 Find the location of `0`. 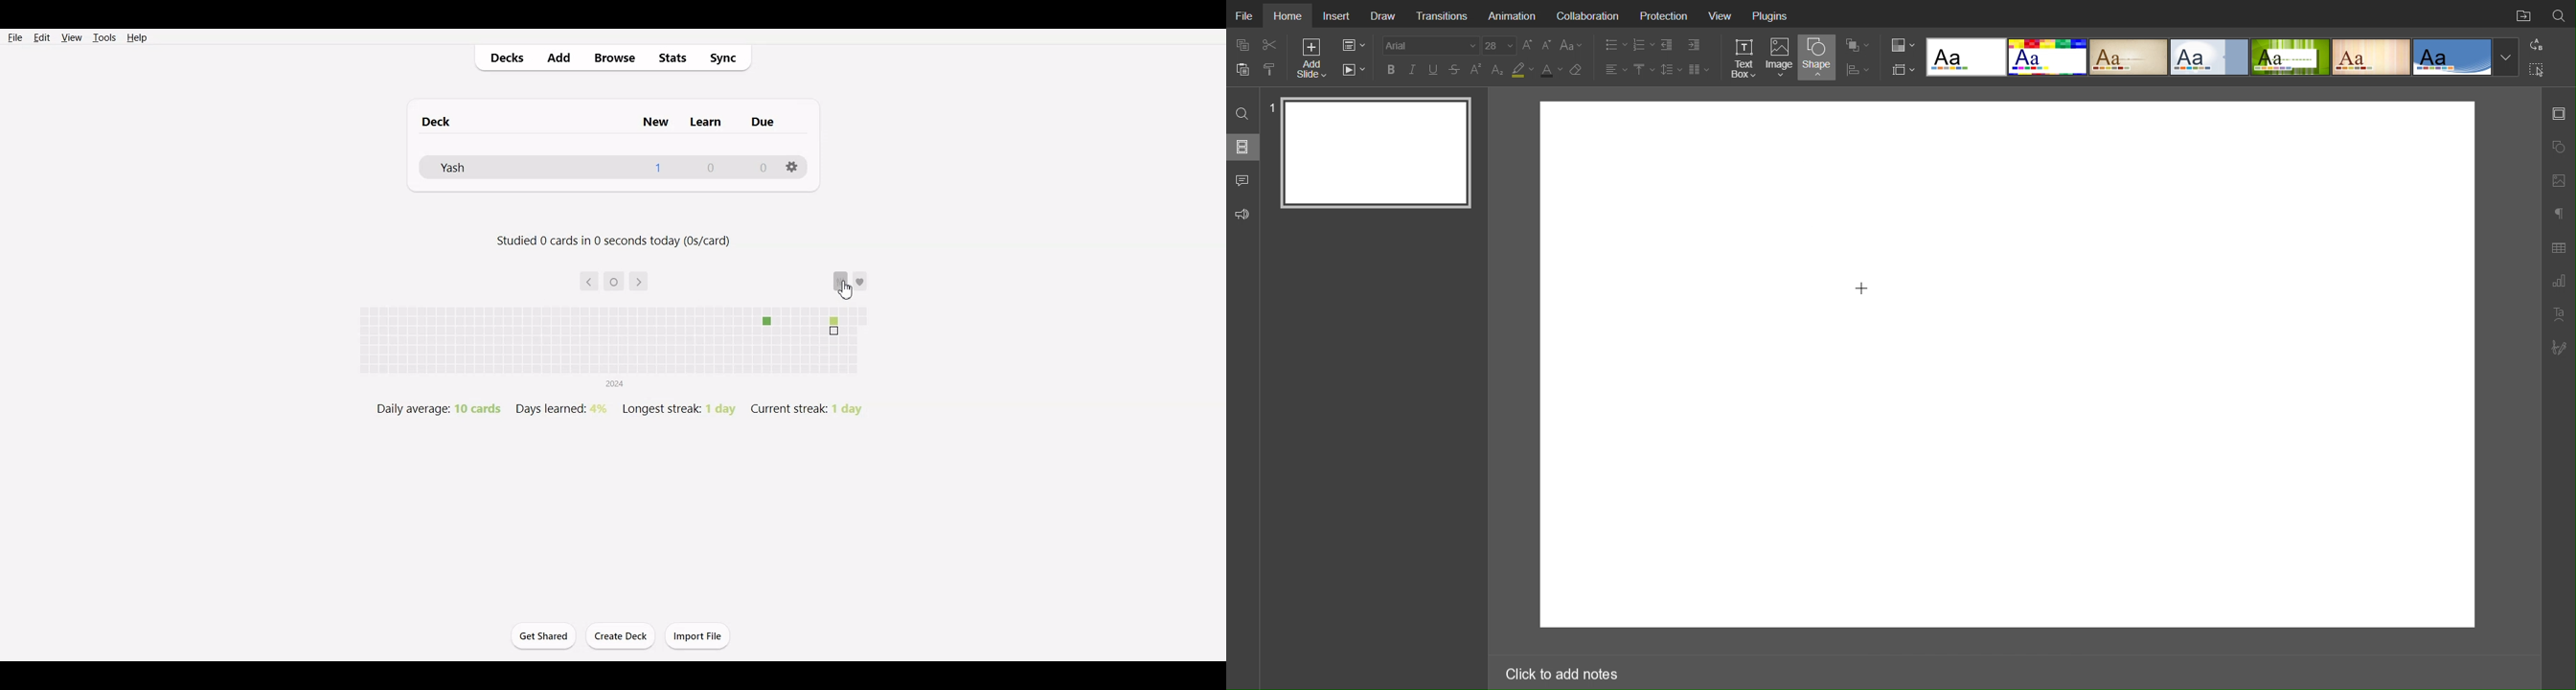

0 is located at coordinates (715, 170).